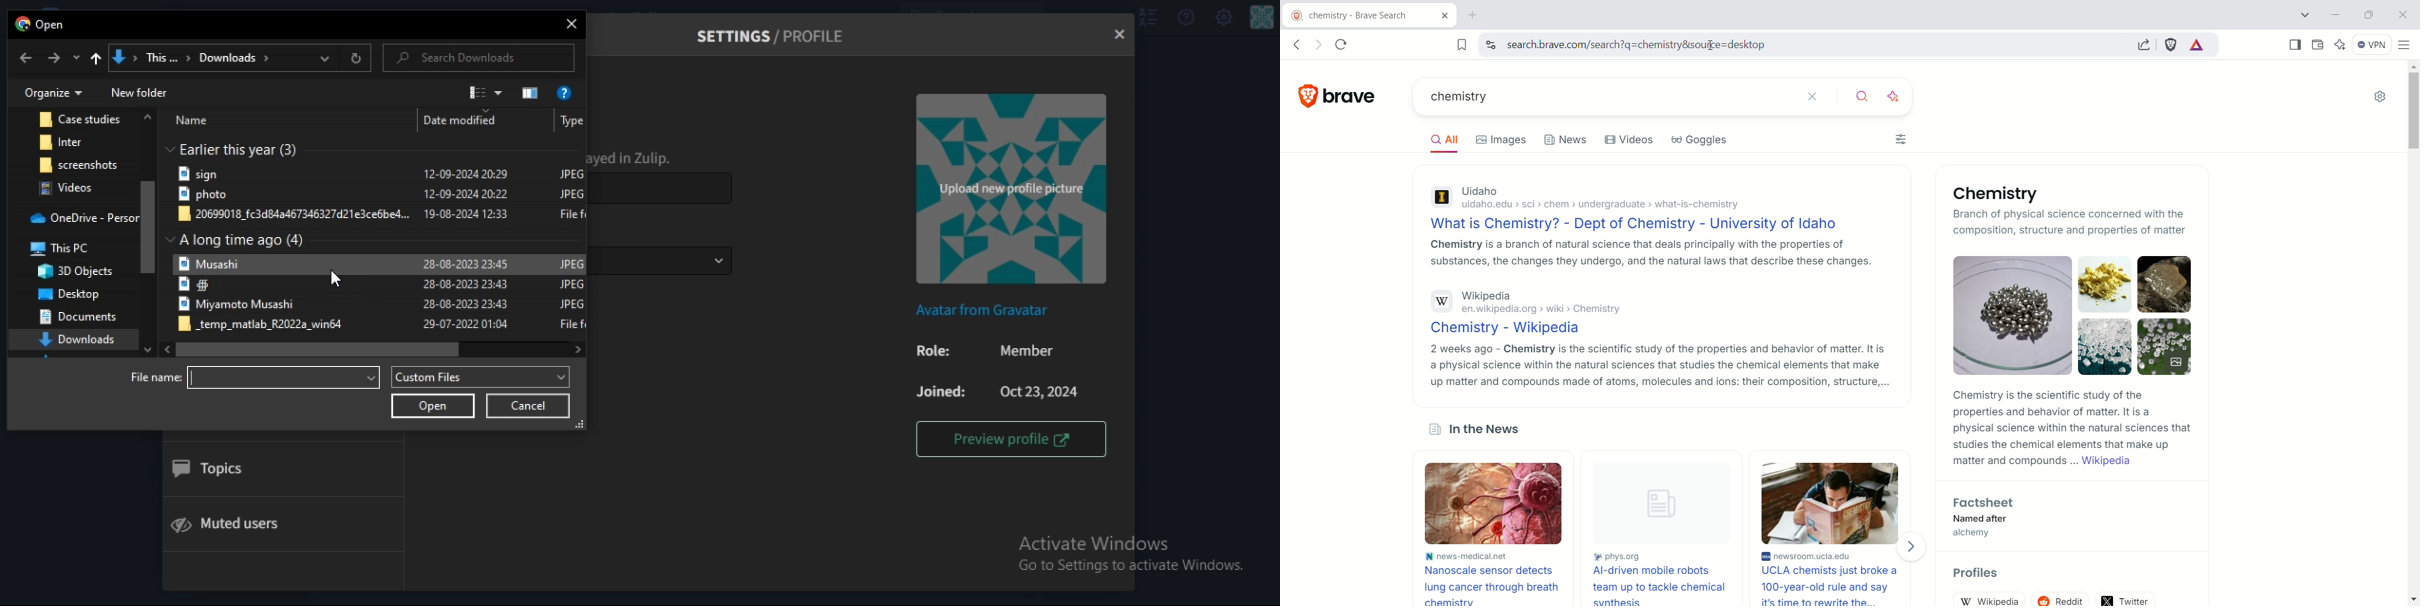 This screenshot has height=616, width=2436. Describe the element at coordinates (164, 350) in the screenshot. I see `scroll left` at that location.